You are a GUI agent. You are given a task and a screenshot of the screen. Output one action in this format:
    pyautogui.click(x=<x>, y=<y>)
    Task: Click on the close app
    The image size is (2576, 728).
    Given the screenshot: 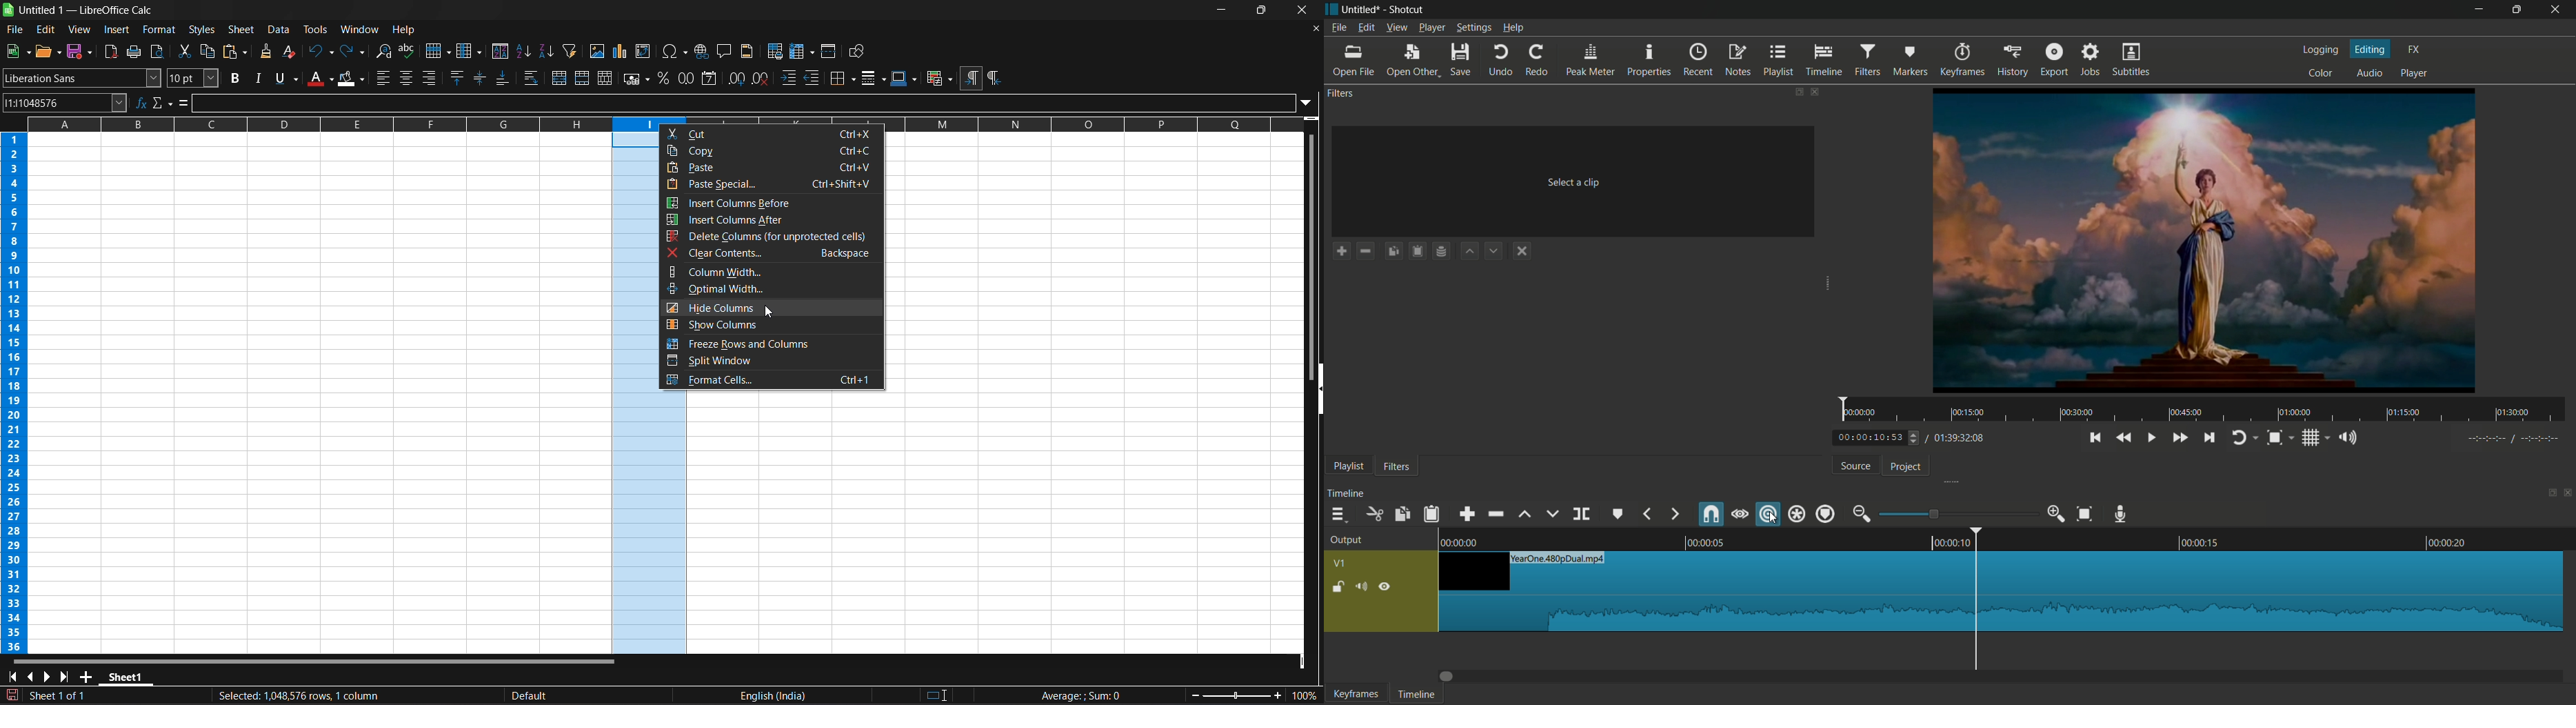 What is the action you would take?
    pyautogui.click(x=2556, y=10)
    